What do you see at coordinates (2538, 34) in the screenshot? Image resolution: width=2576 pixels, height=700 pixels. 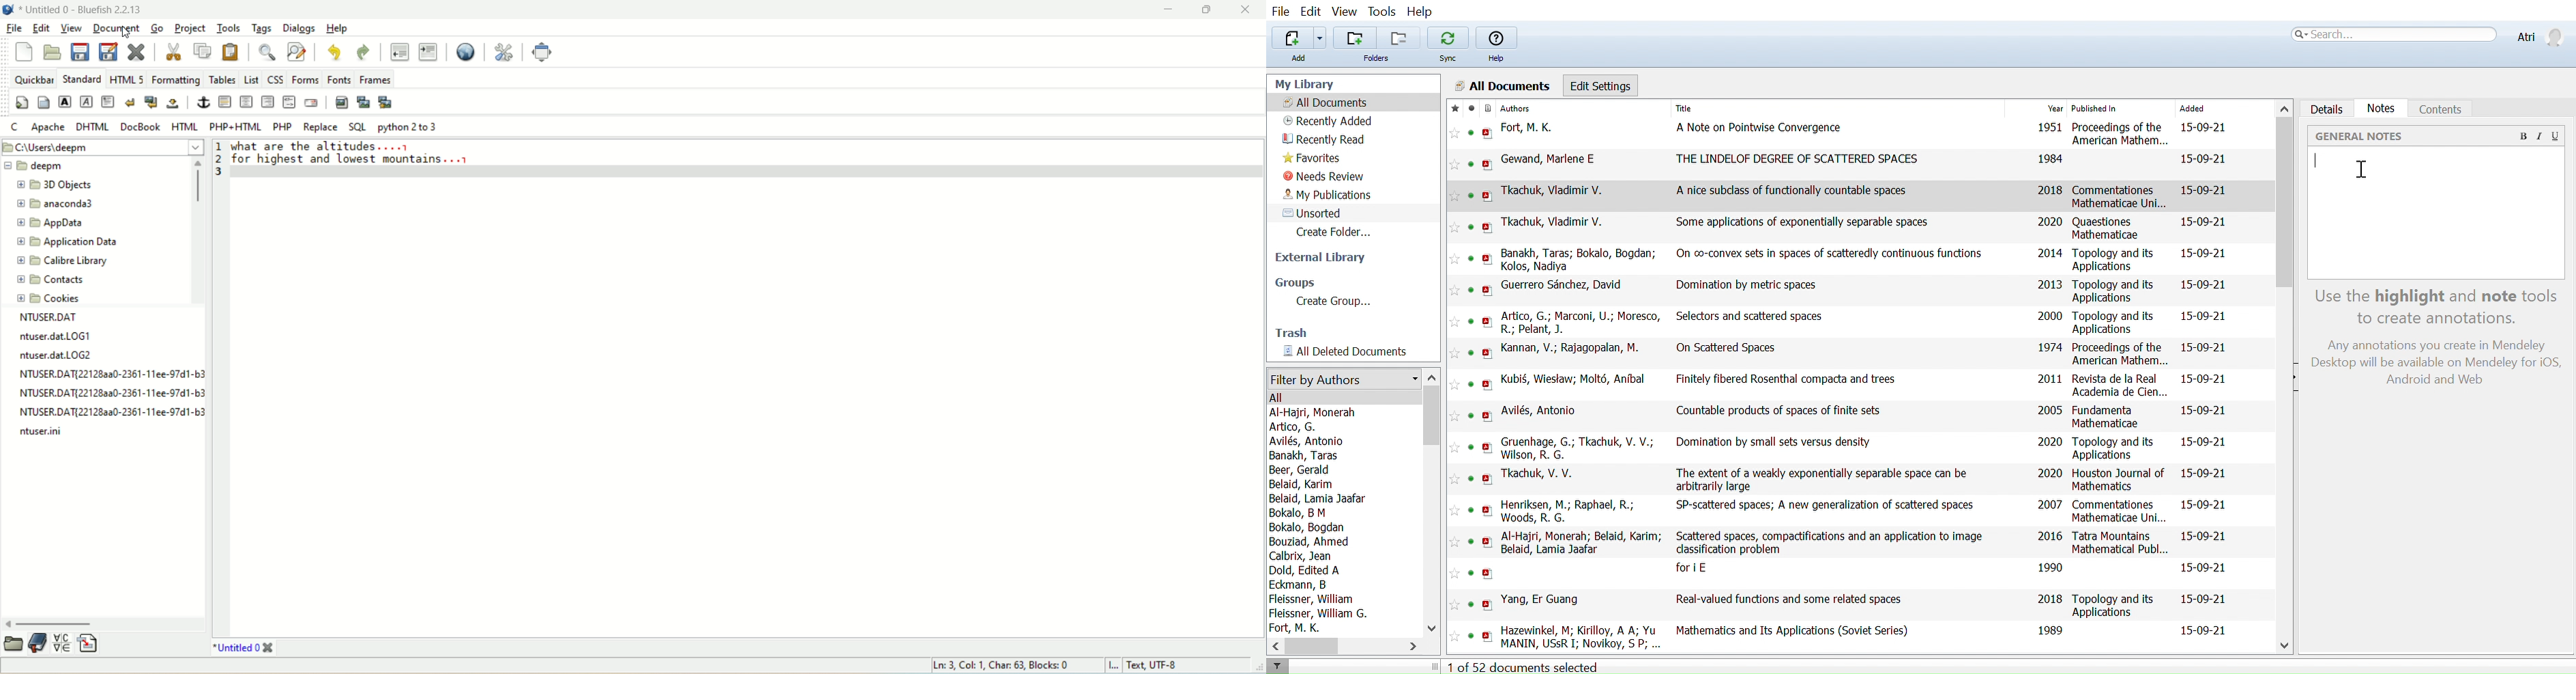 I see `Profile` at bounding box center [2538, 34].